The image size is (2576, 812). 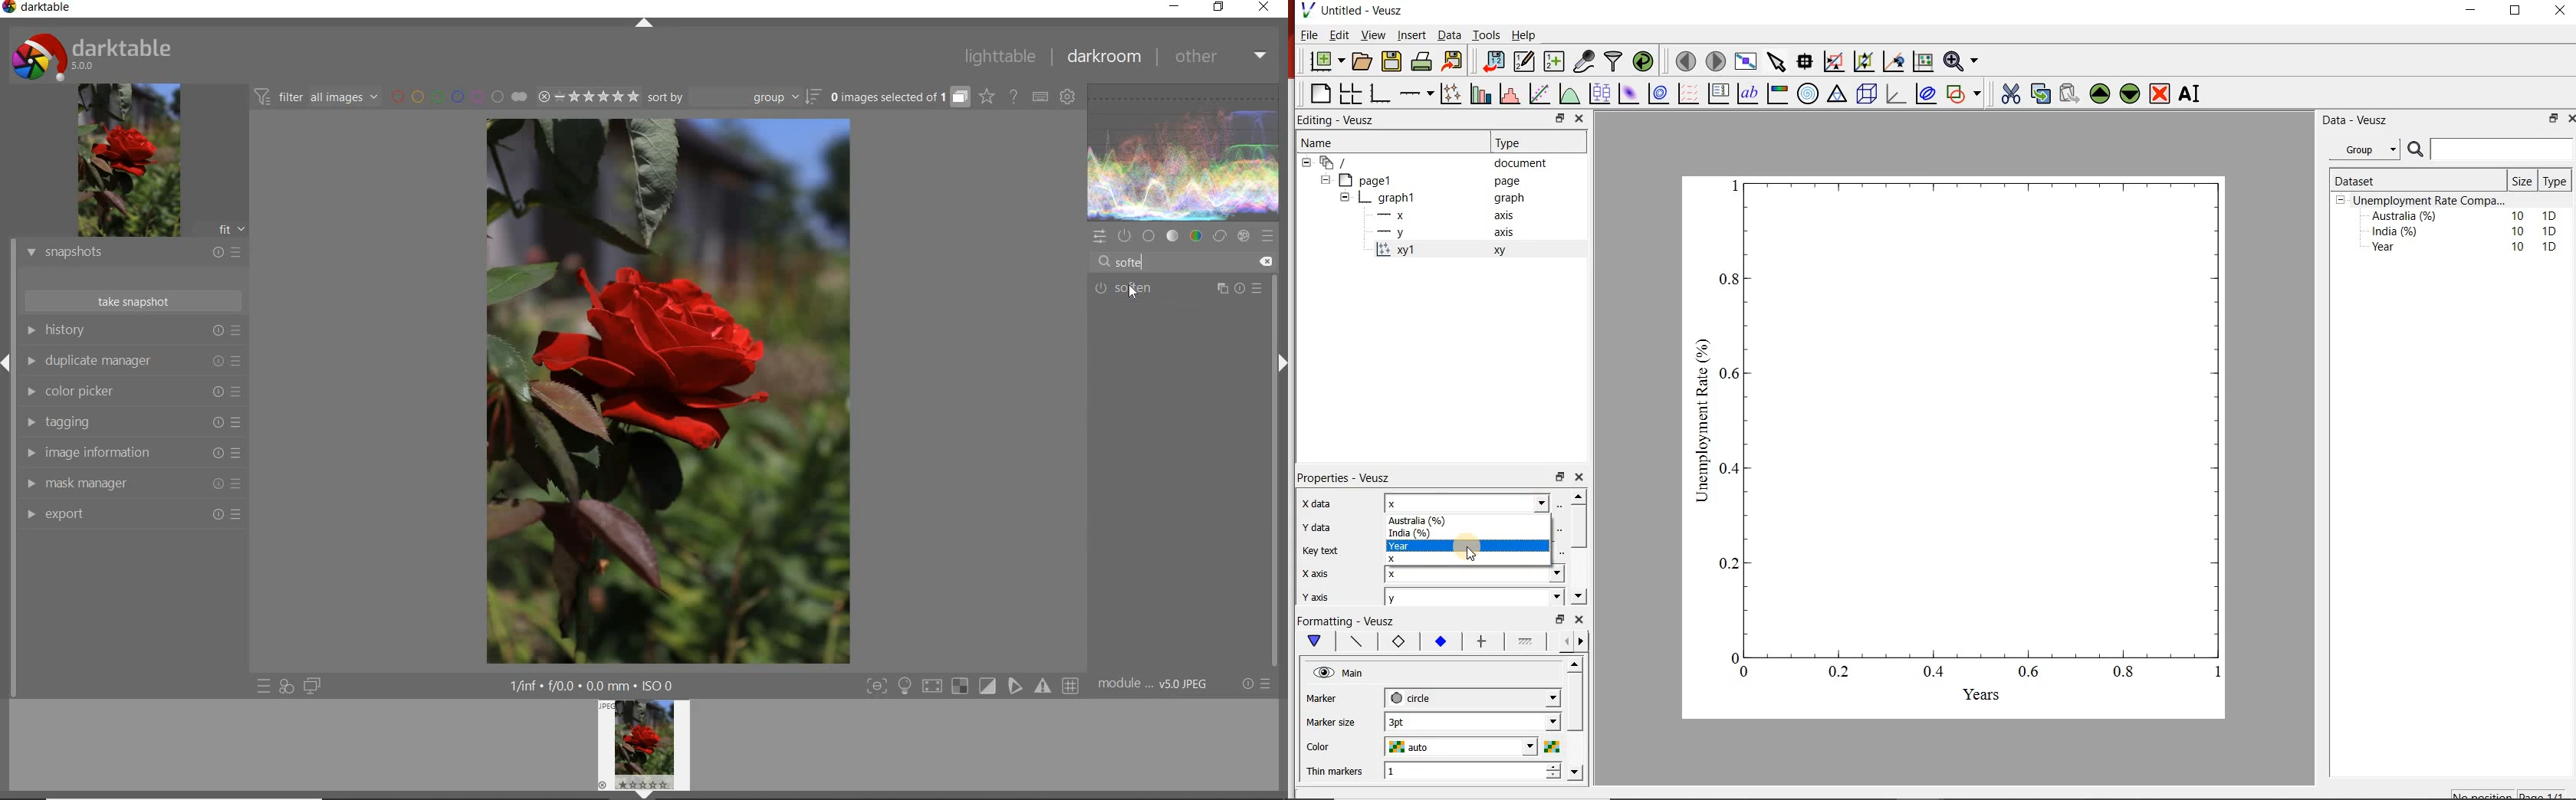 What do you see at coordinates (2475, 14) in the screenshot?
I see `minimise` at bounding box center [2475, 14].